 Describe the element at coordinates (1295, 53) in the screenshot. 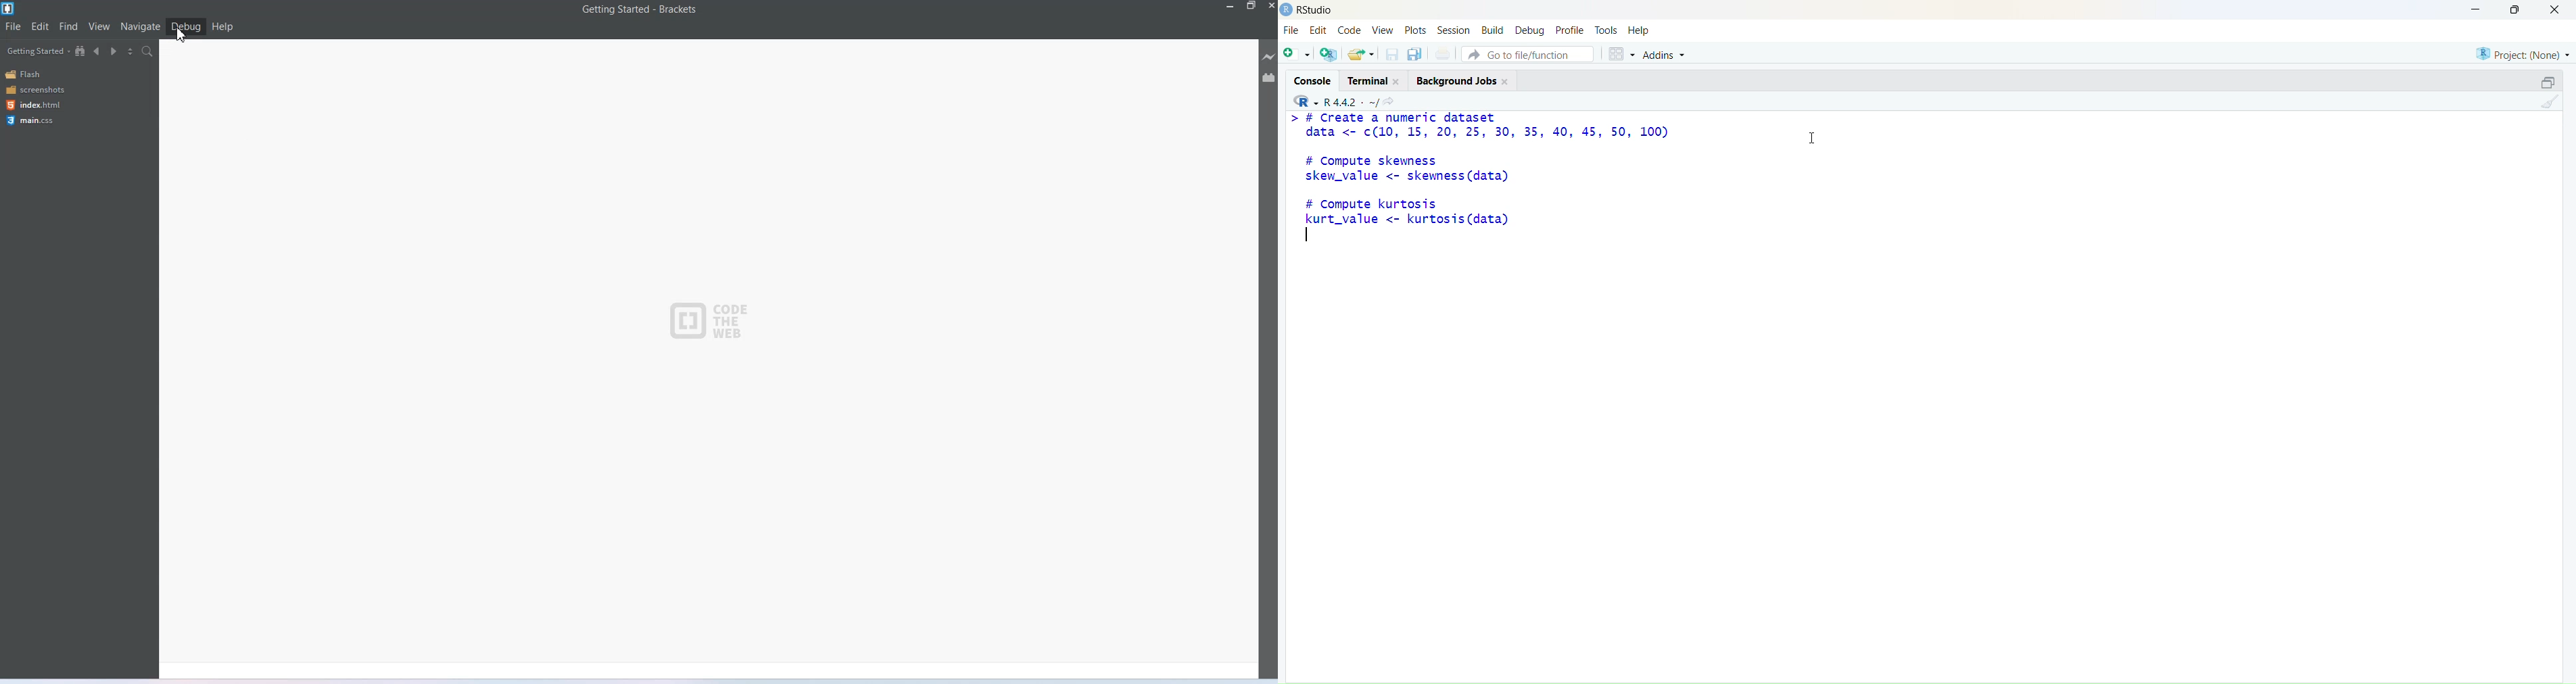

I see `New File` at that location.